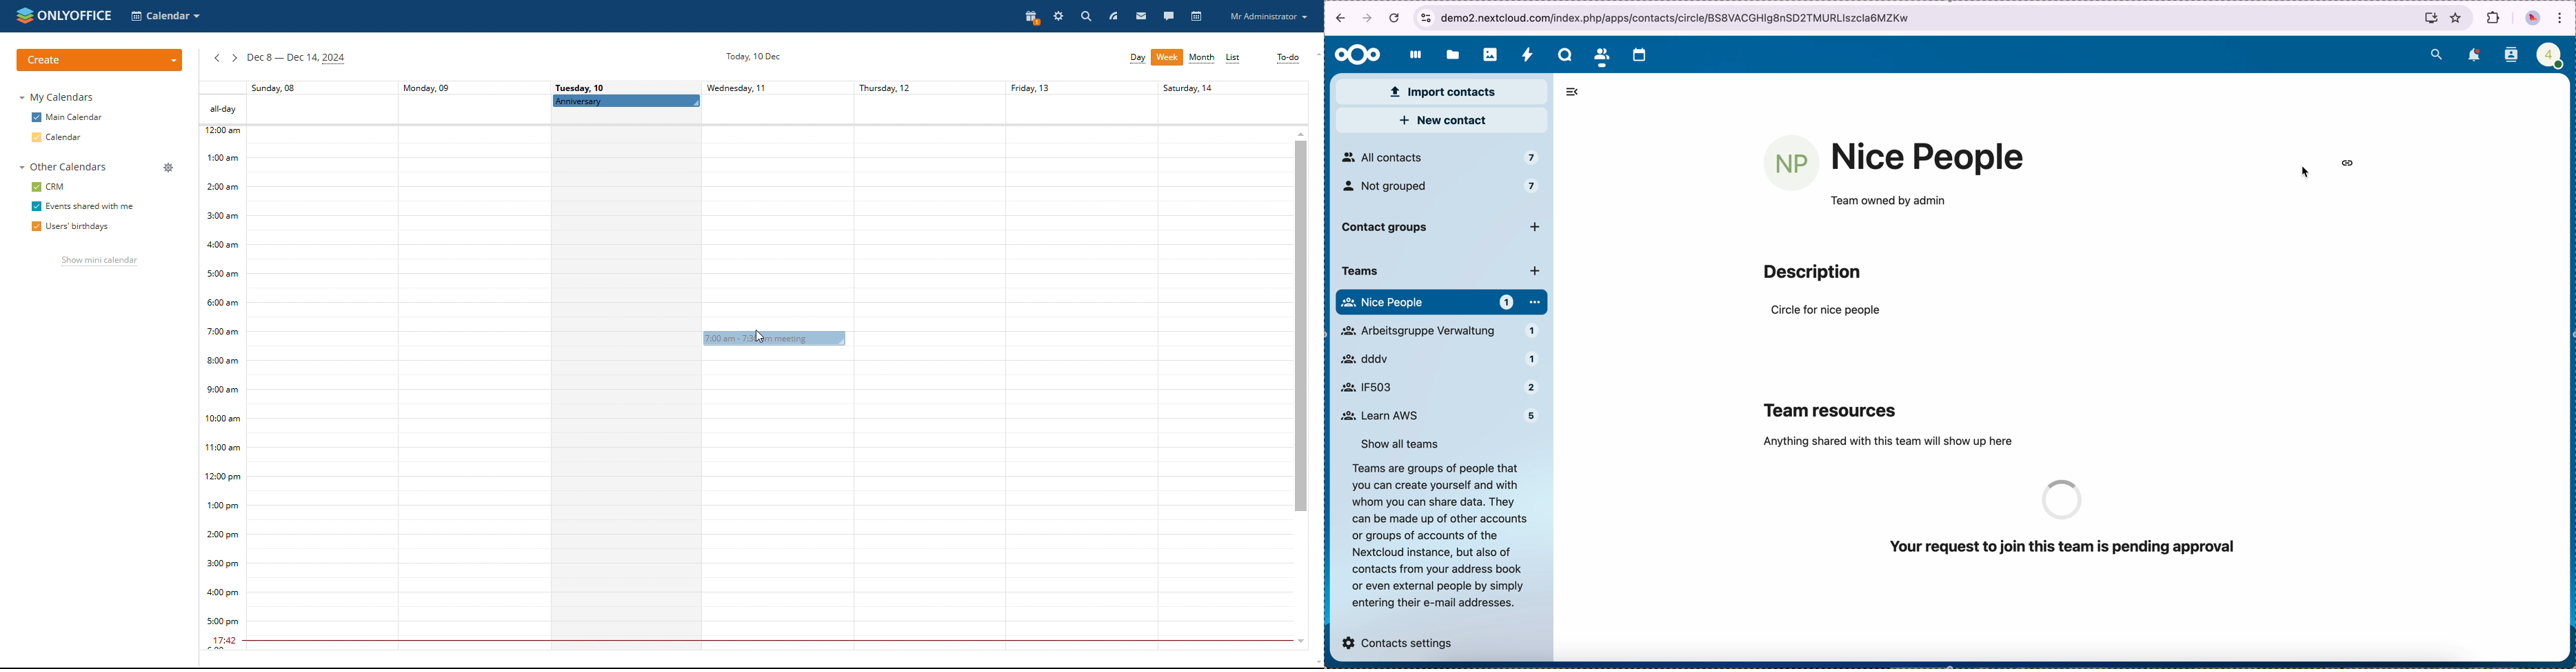 This screenshot has height=672, width=2576. I want to click on search, so click(2438, 53).